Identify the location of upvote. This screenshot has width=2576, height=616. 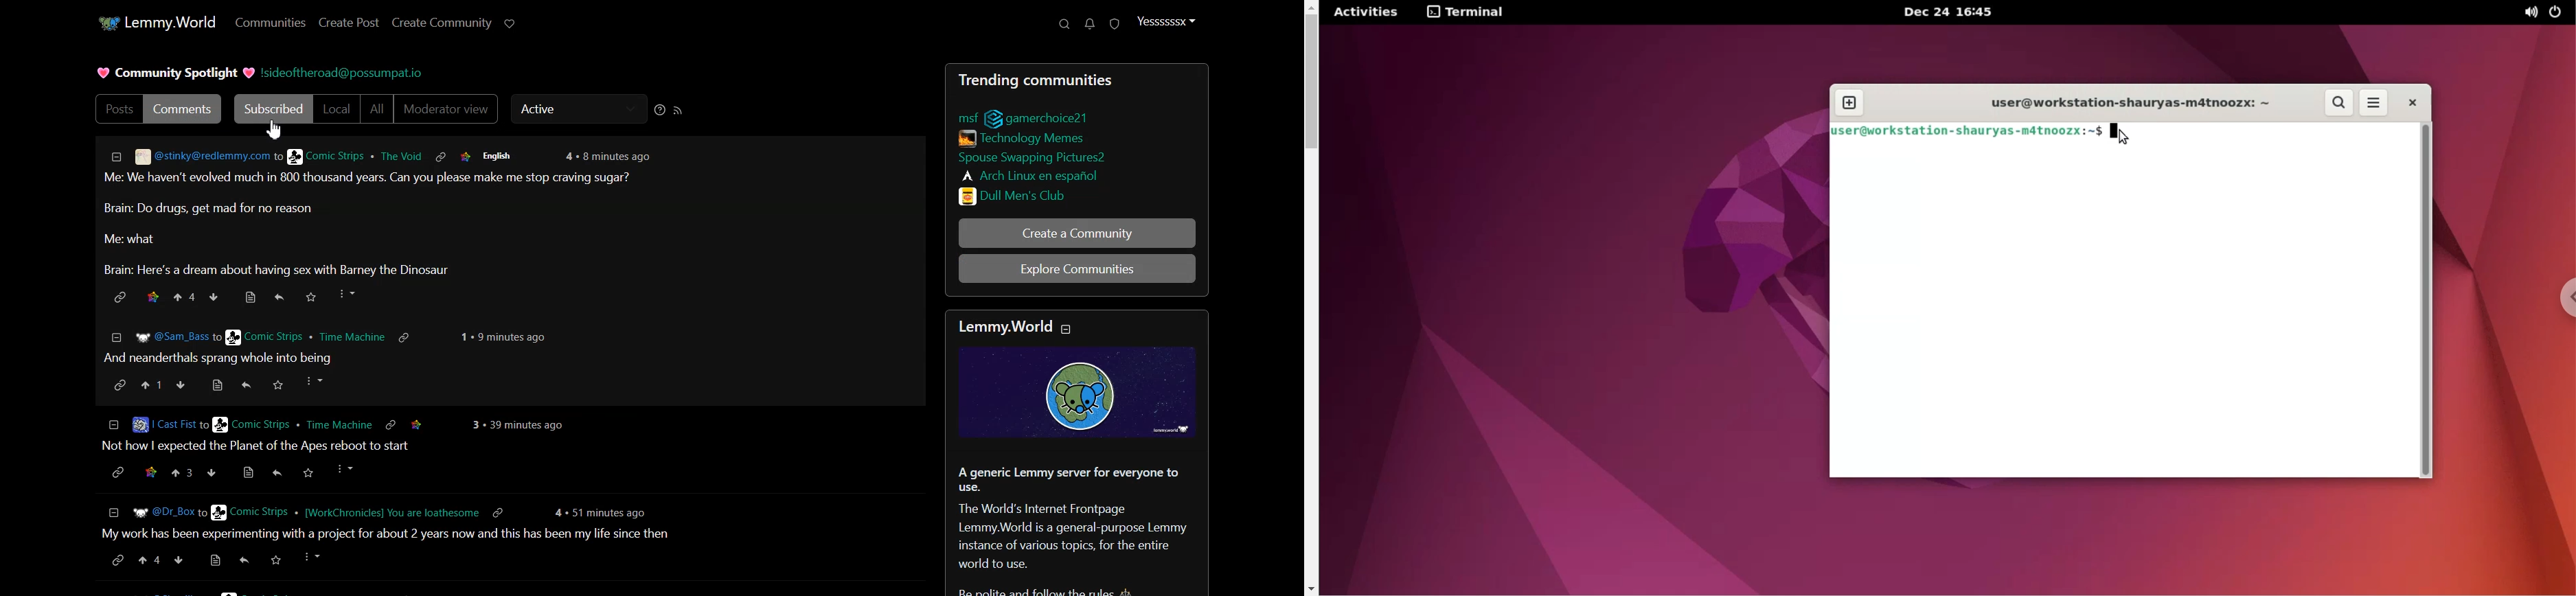
(149, 565).